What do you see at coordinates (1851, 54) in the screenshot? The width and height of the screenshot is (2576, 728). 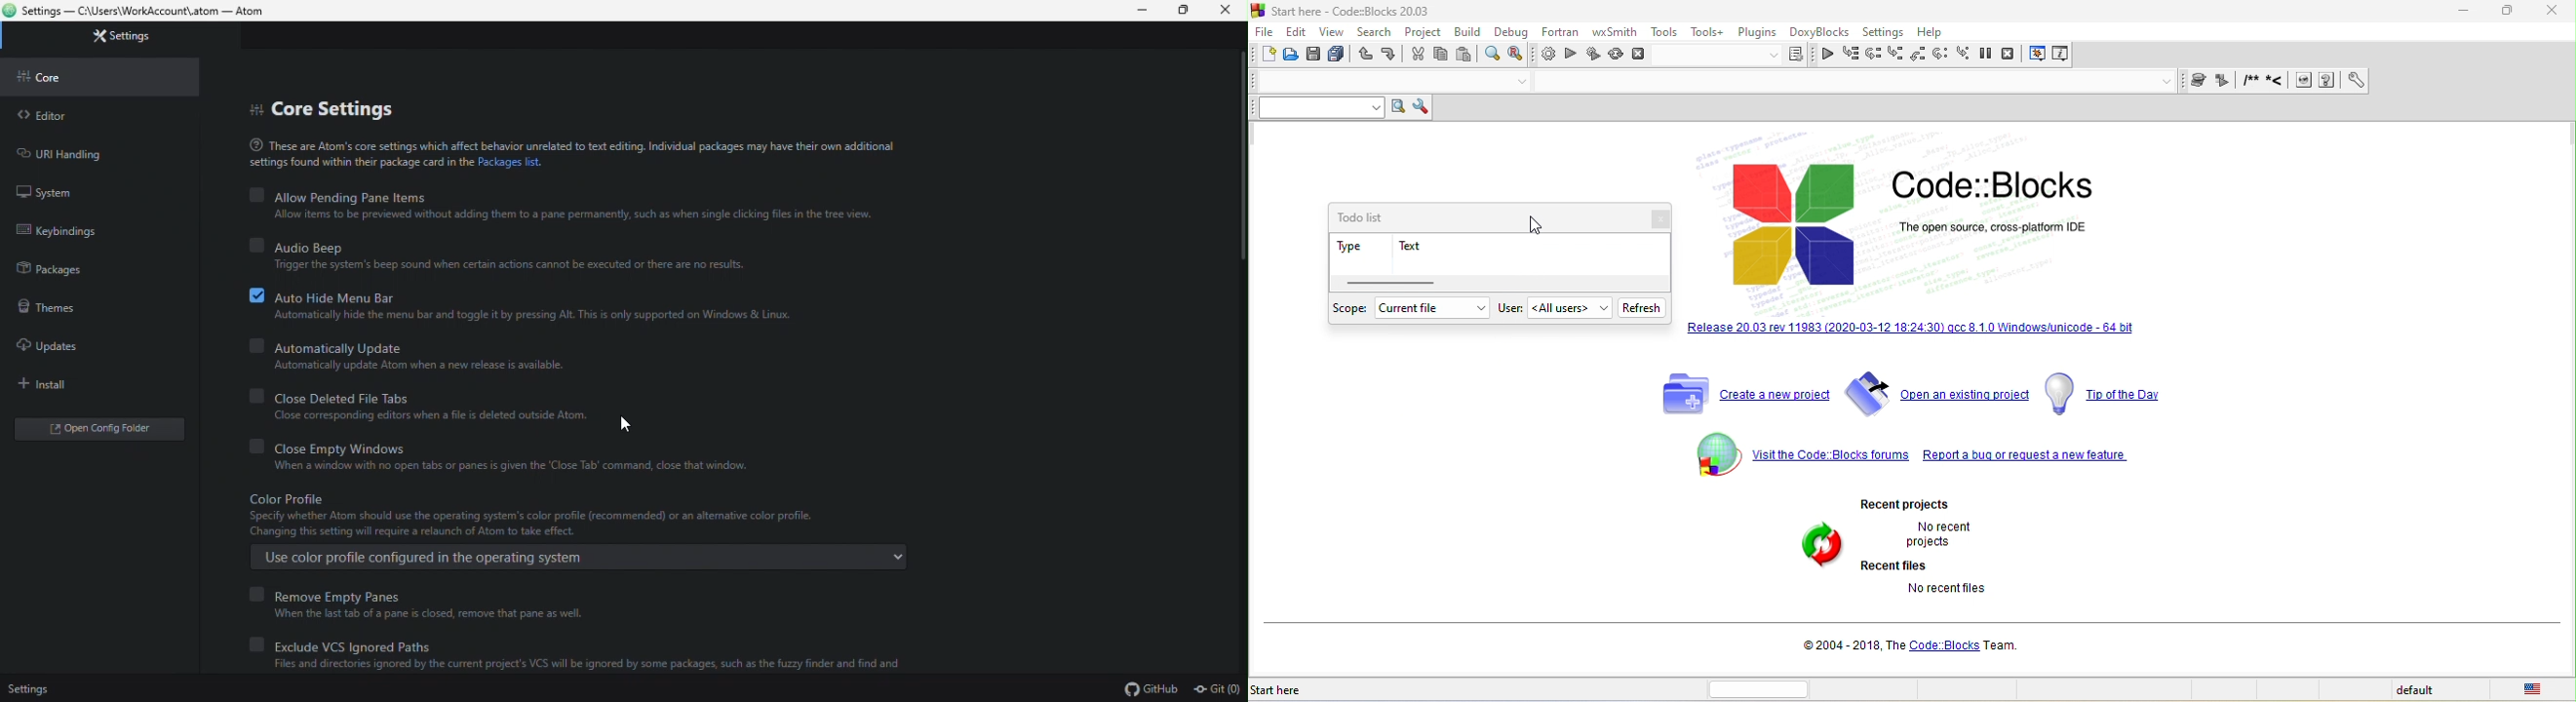 I see `run to cursor` at bounding box center [1851, 54].